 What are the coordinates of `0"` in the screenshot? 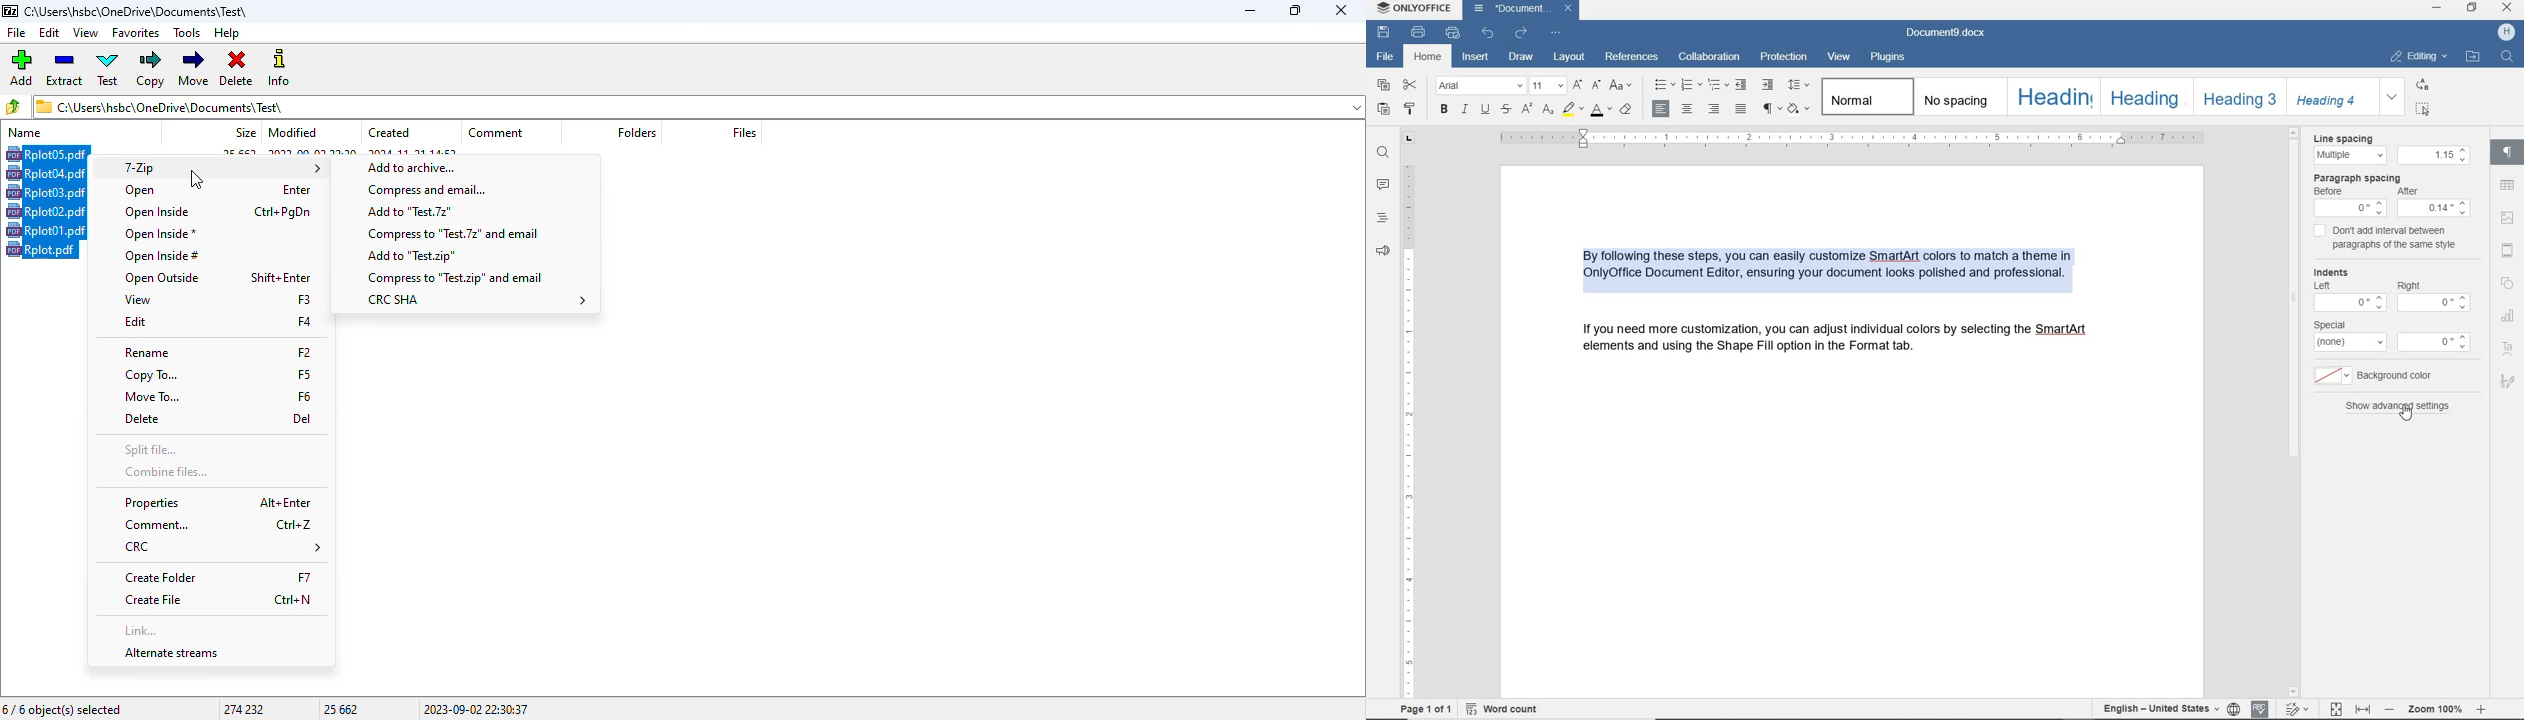 It's located at (2347, 304).